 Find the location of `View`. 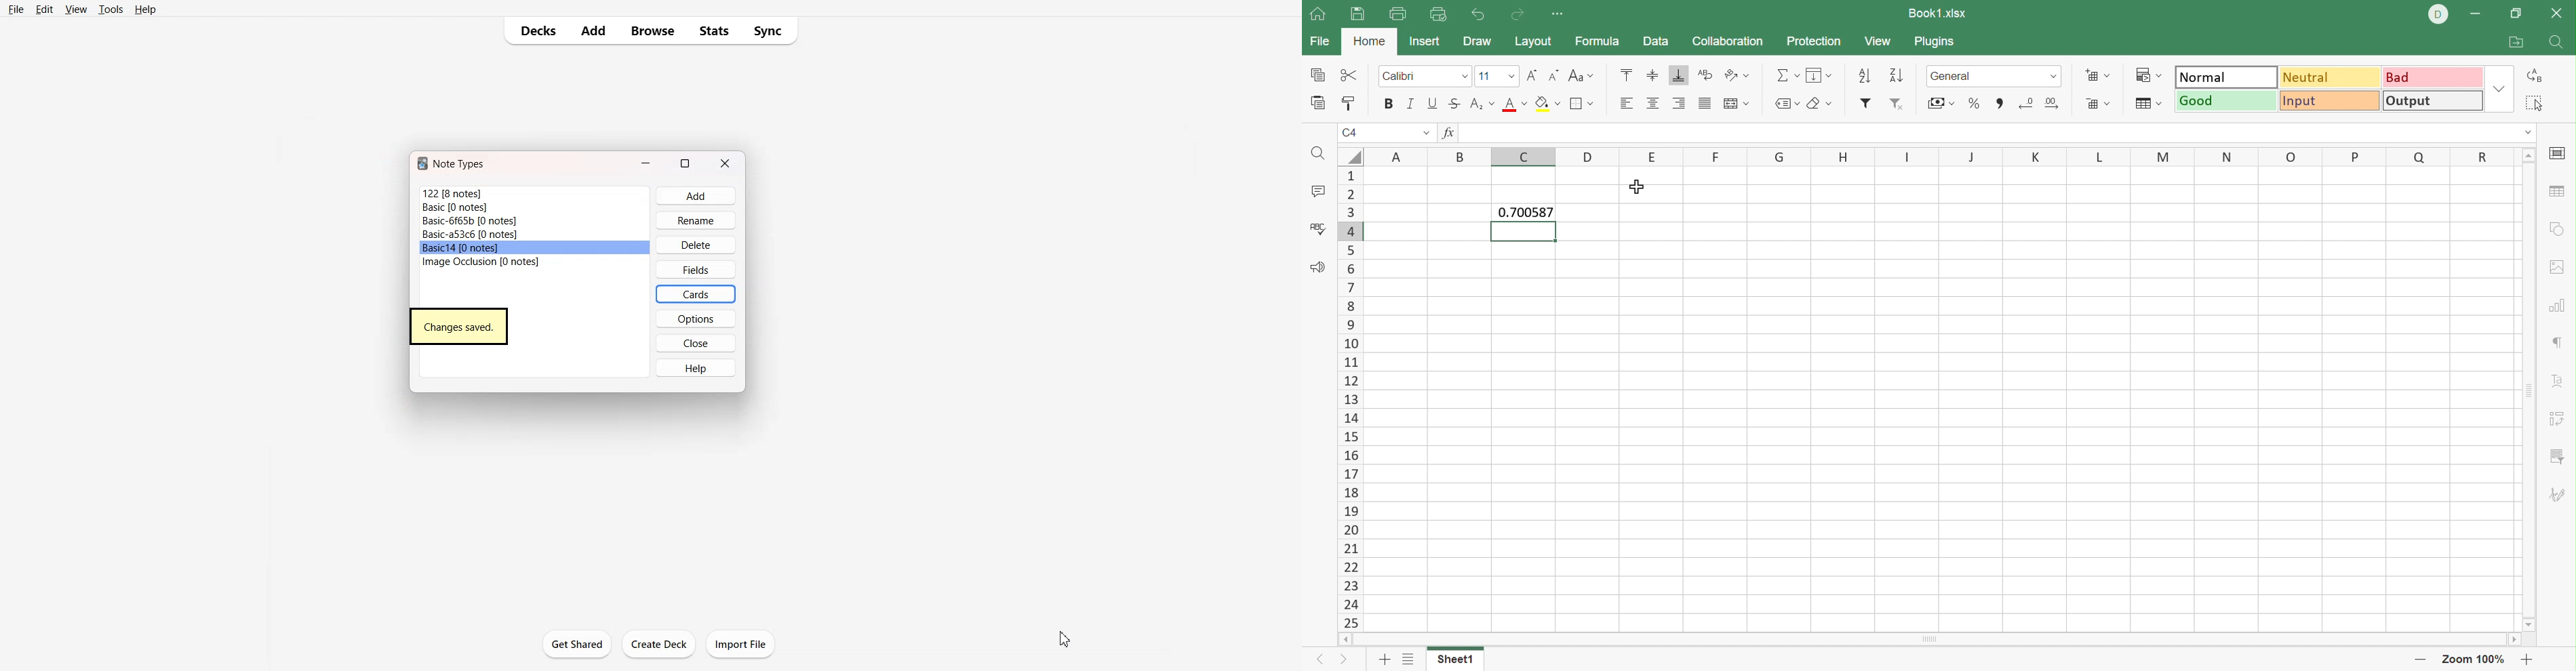

View is located at coordinates (75, 9).